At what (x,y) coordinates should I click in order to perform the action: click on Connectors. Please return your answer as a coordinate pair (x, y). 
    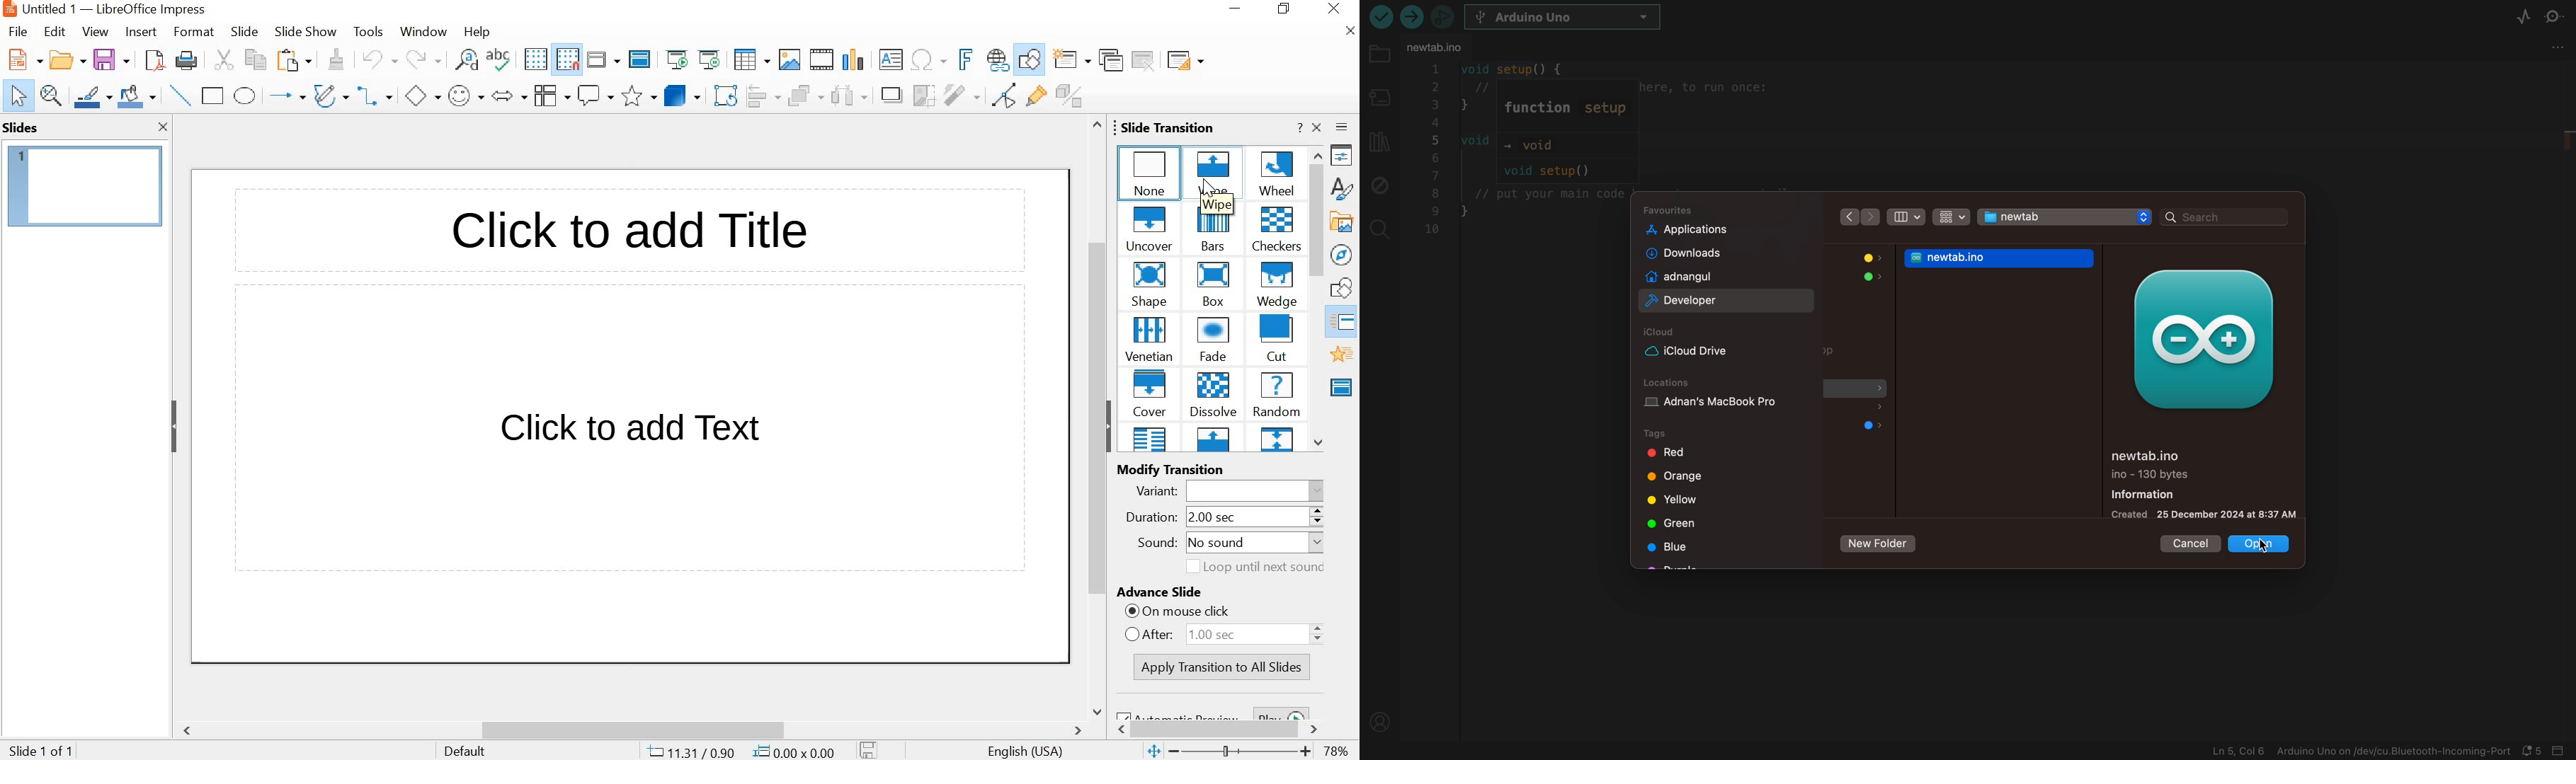
    Looking at the image, I should click on (378, 94).